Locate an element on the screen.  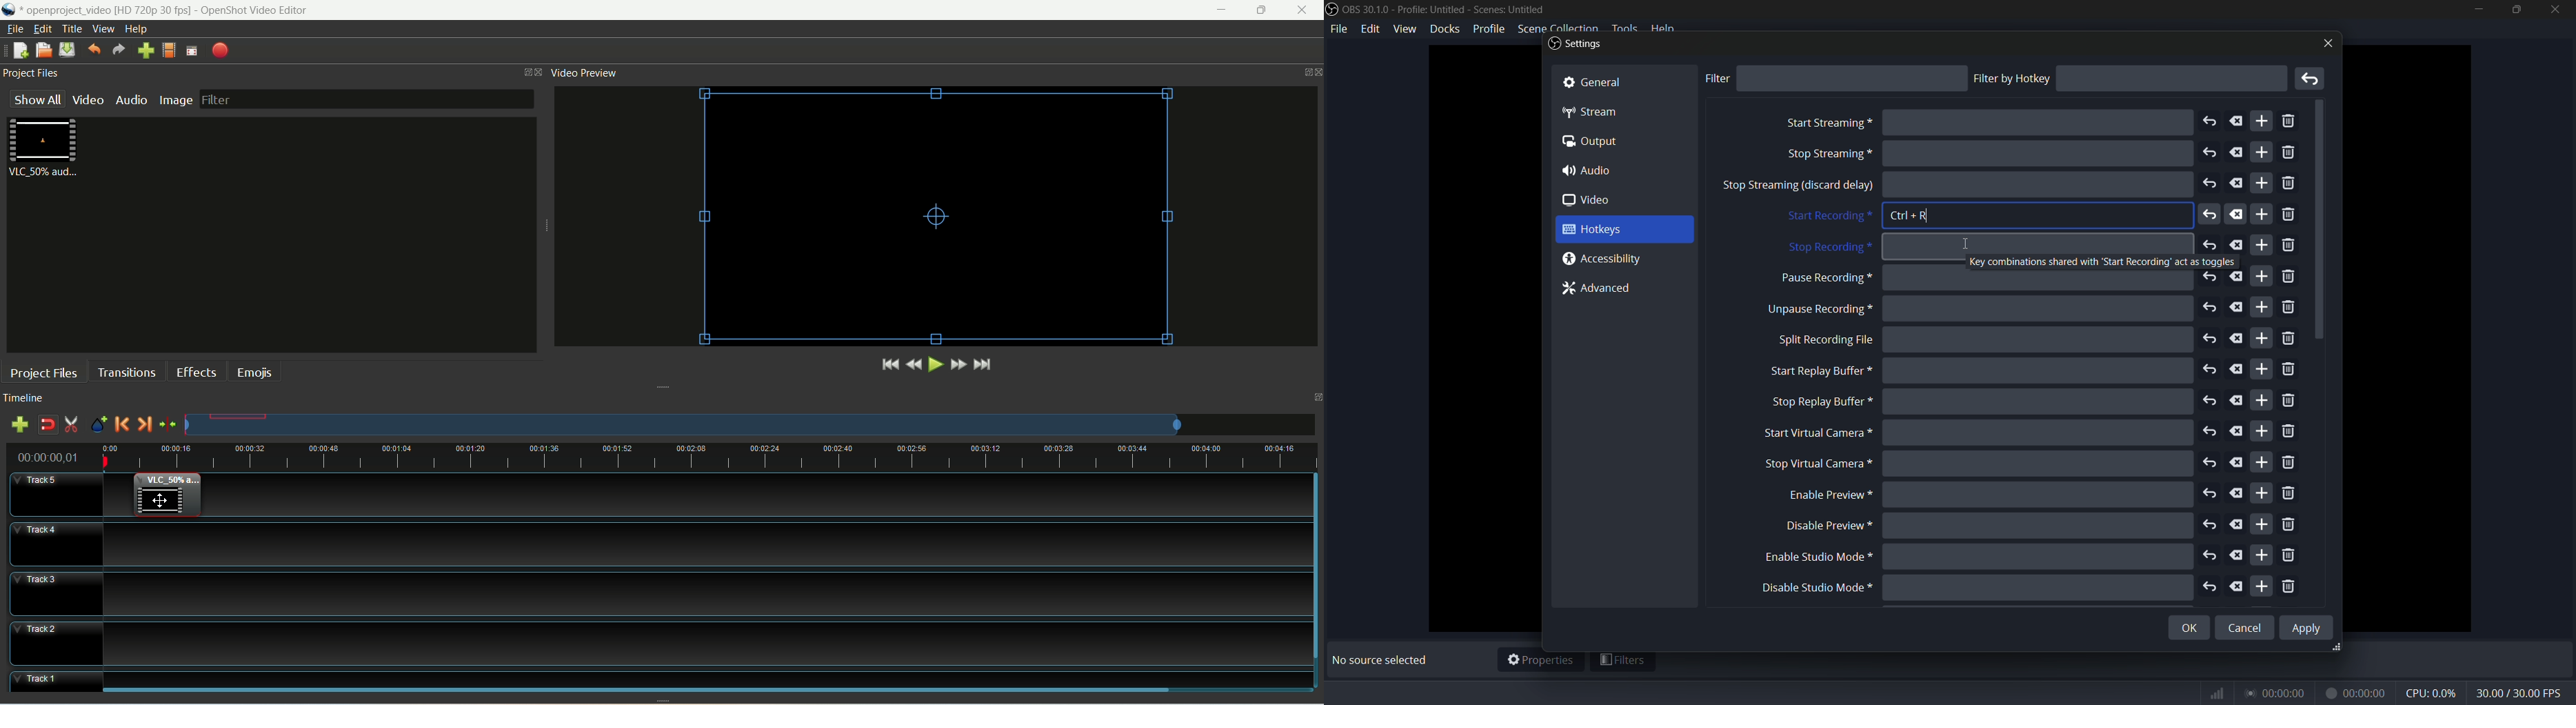
close is located at coordinates (2326, 43).